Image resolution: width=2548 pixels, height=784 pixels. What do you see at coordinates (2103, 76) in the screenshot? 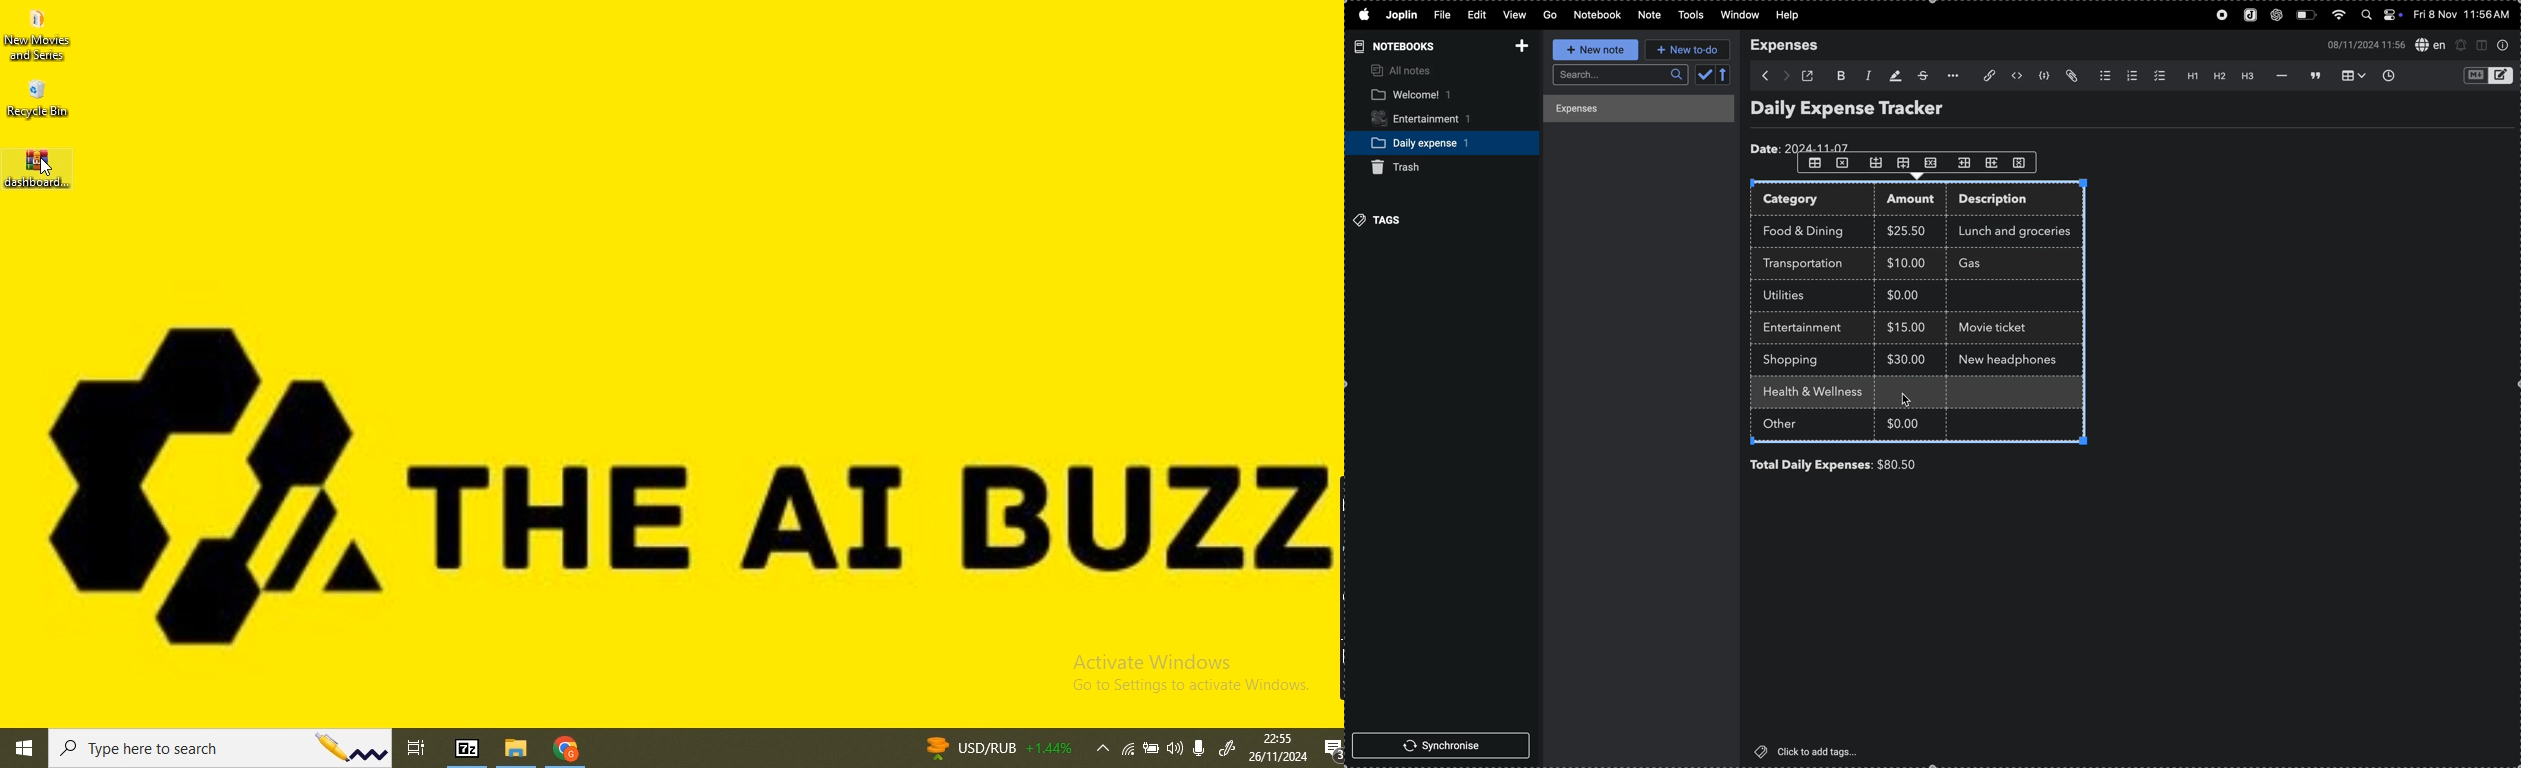
I see `bulletlist` at bounding box center [2103, 76].